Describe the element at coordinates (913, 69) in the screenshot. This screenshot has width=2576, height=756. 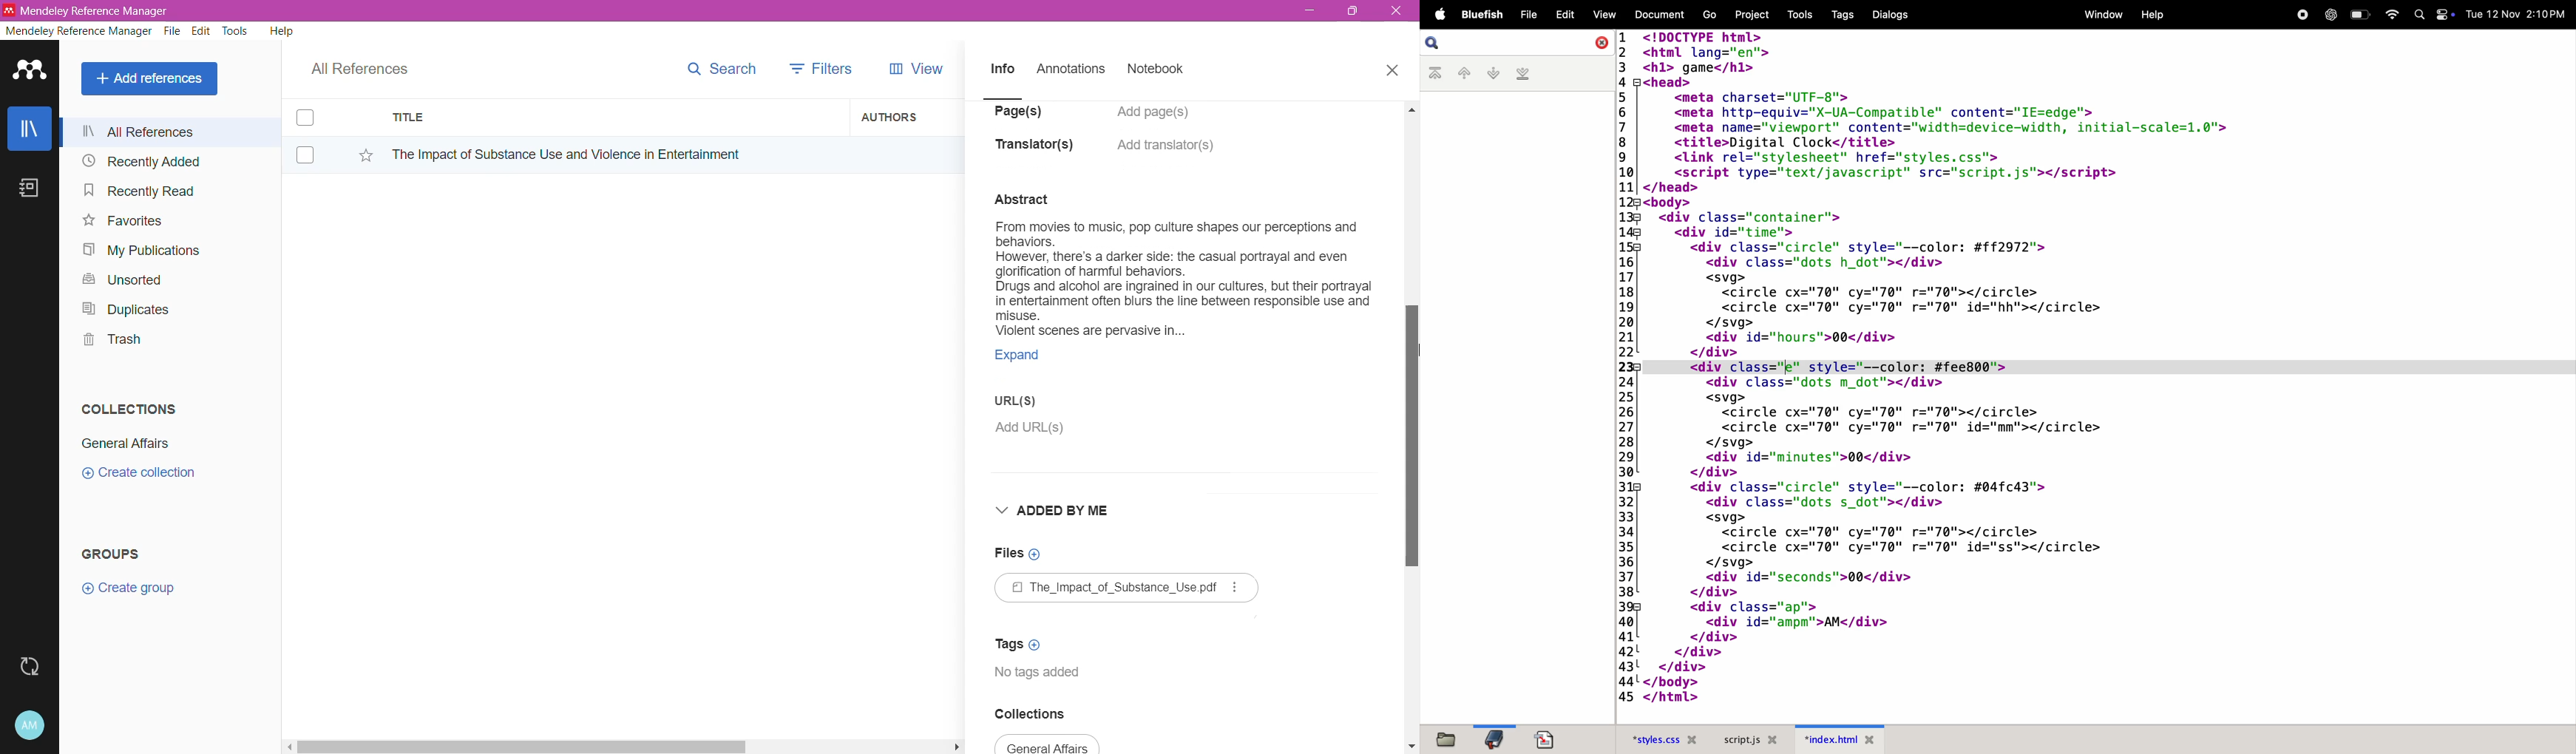
I see `View` at that location.